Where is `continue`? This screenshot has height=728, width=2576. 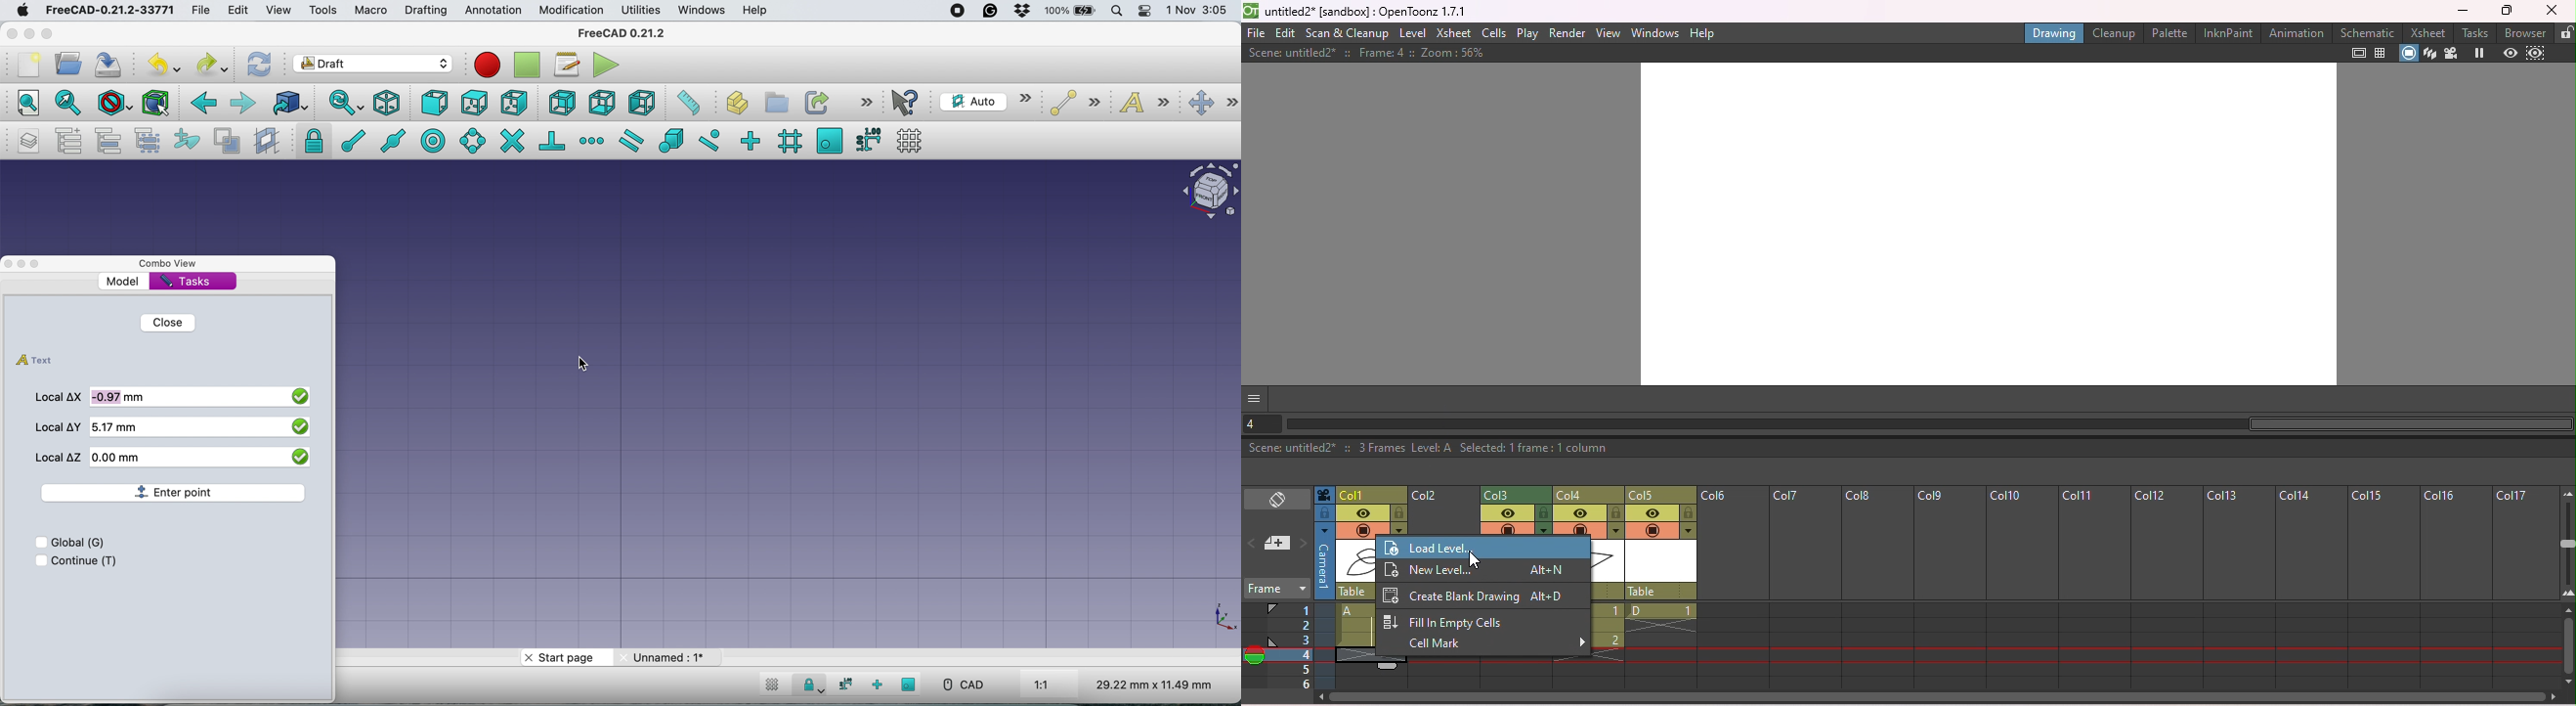 continue is located at coordinates (88, 560).